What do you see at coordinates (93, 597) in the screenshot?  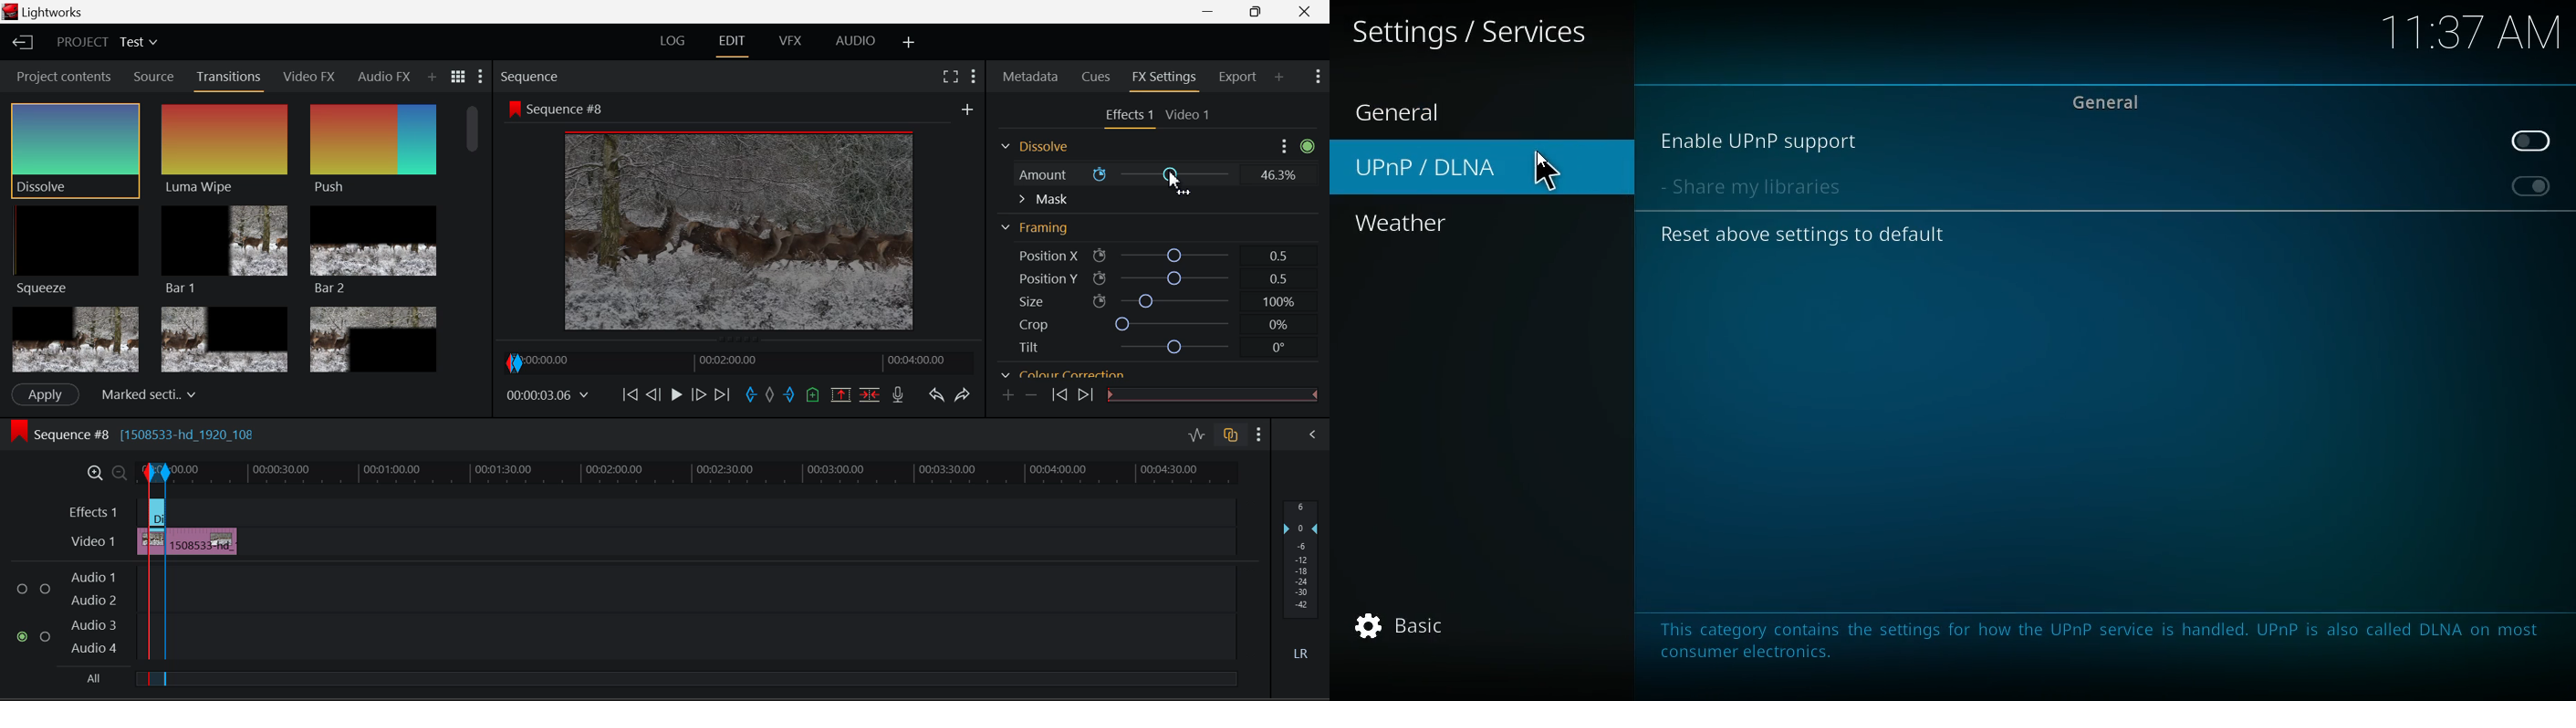 I see `Audio 2` at bounding box center [93, 597].